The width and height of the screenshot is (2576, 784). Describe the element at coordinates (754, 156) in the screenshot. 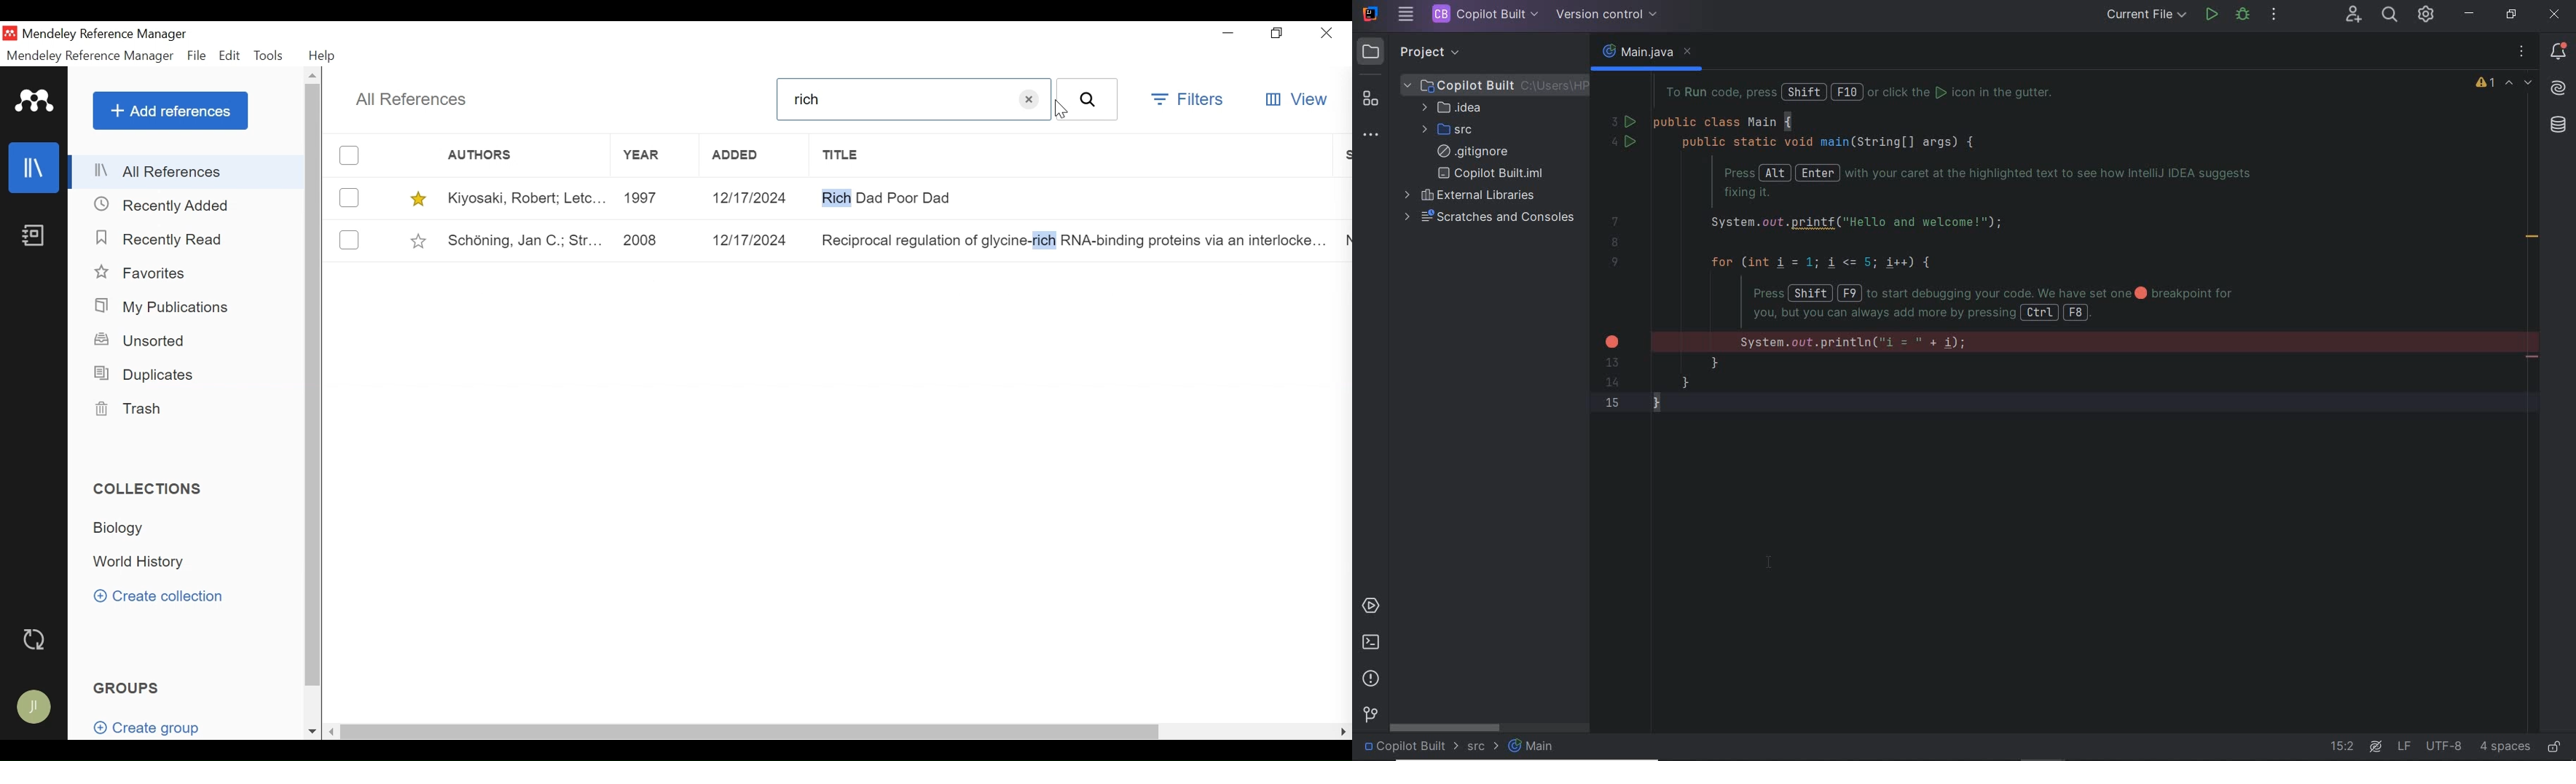

I see `Added` at that location.